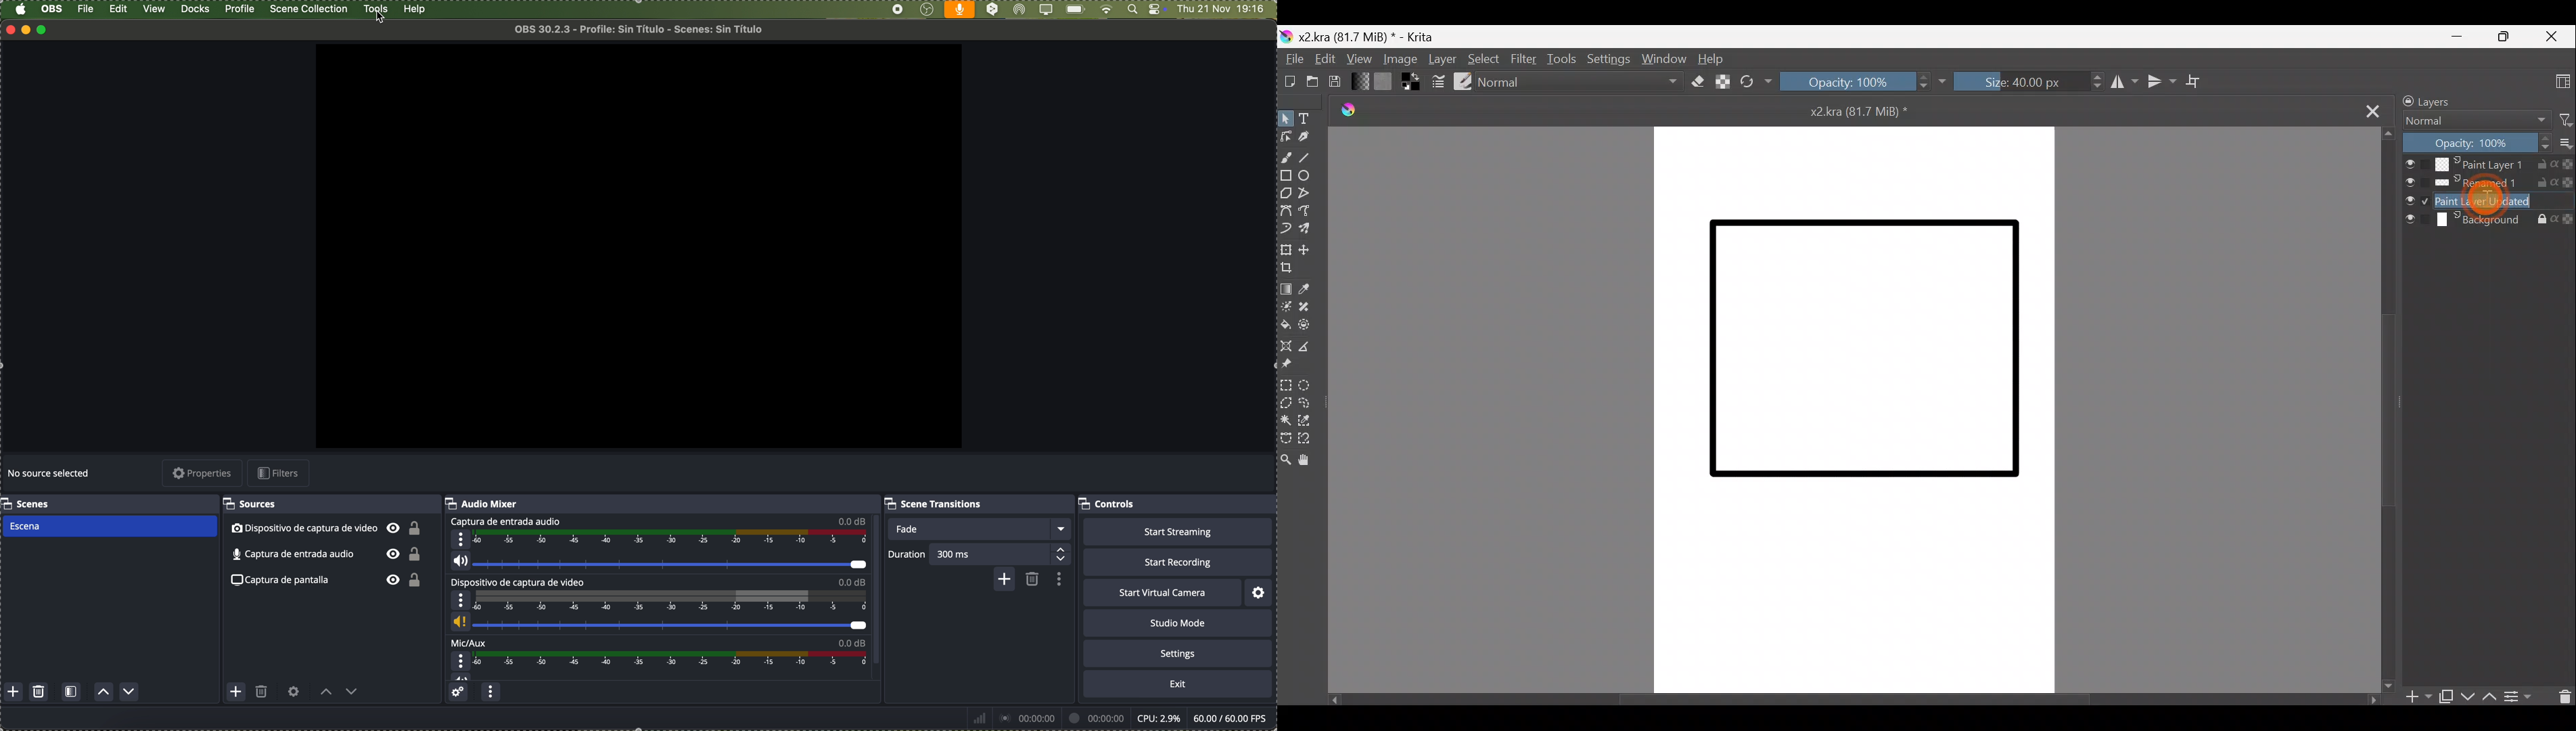 The width and height of the screenshot is (2576, 756). Describe the element at coordinates (1862, 112) in the screenshot. I see `x2kra (81.7 MiB) *` at that location.